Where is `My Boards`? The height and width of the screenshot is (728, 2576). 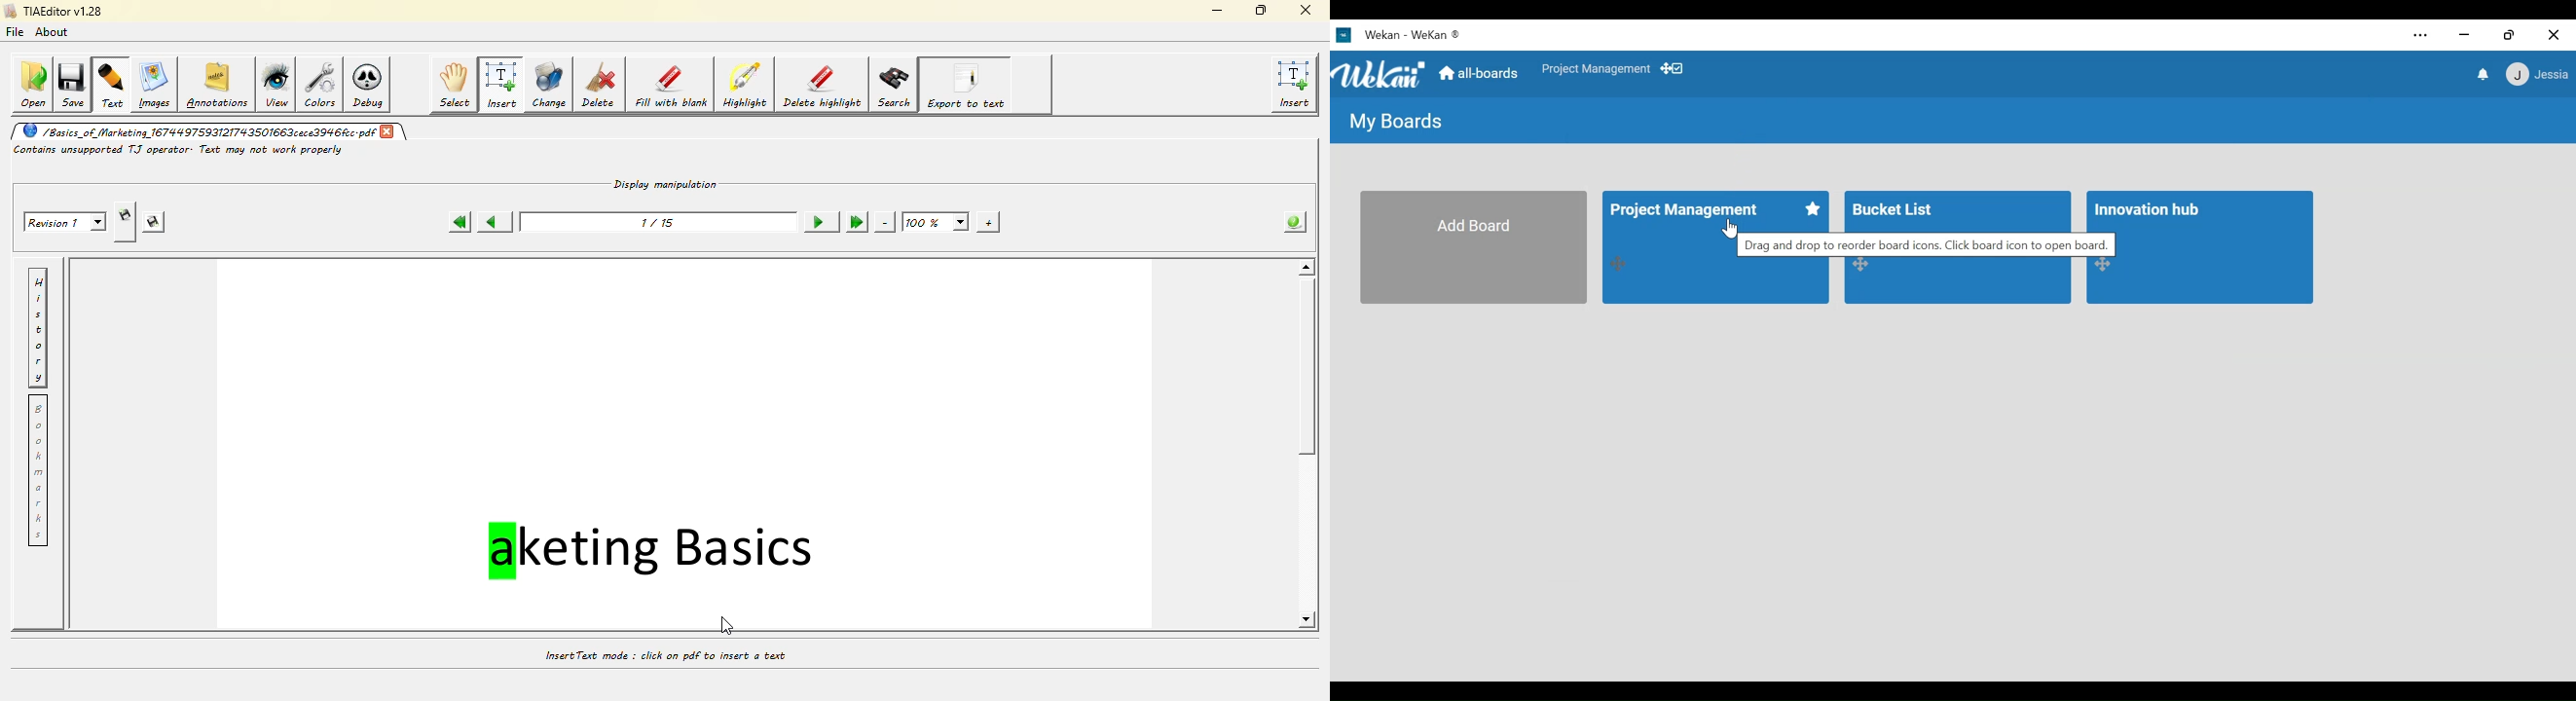 My Boards is located at coordinates (1403, 121).